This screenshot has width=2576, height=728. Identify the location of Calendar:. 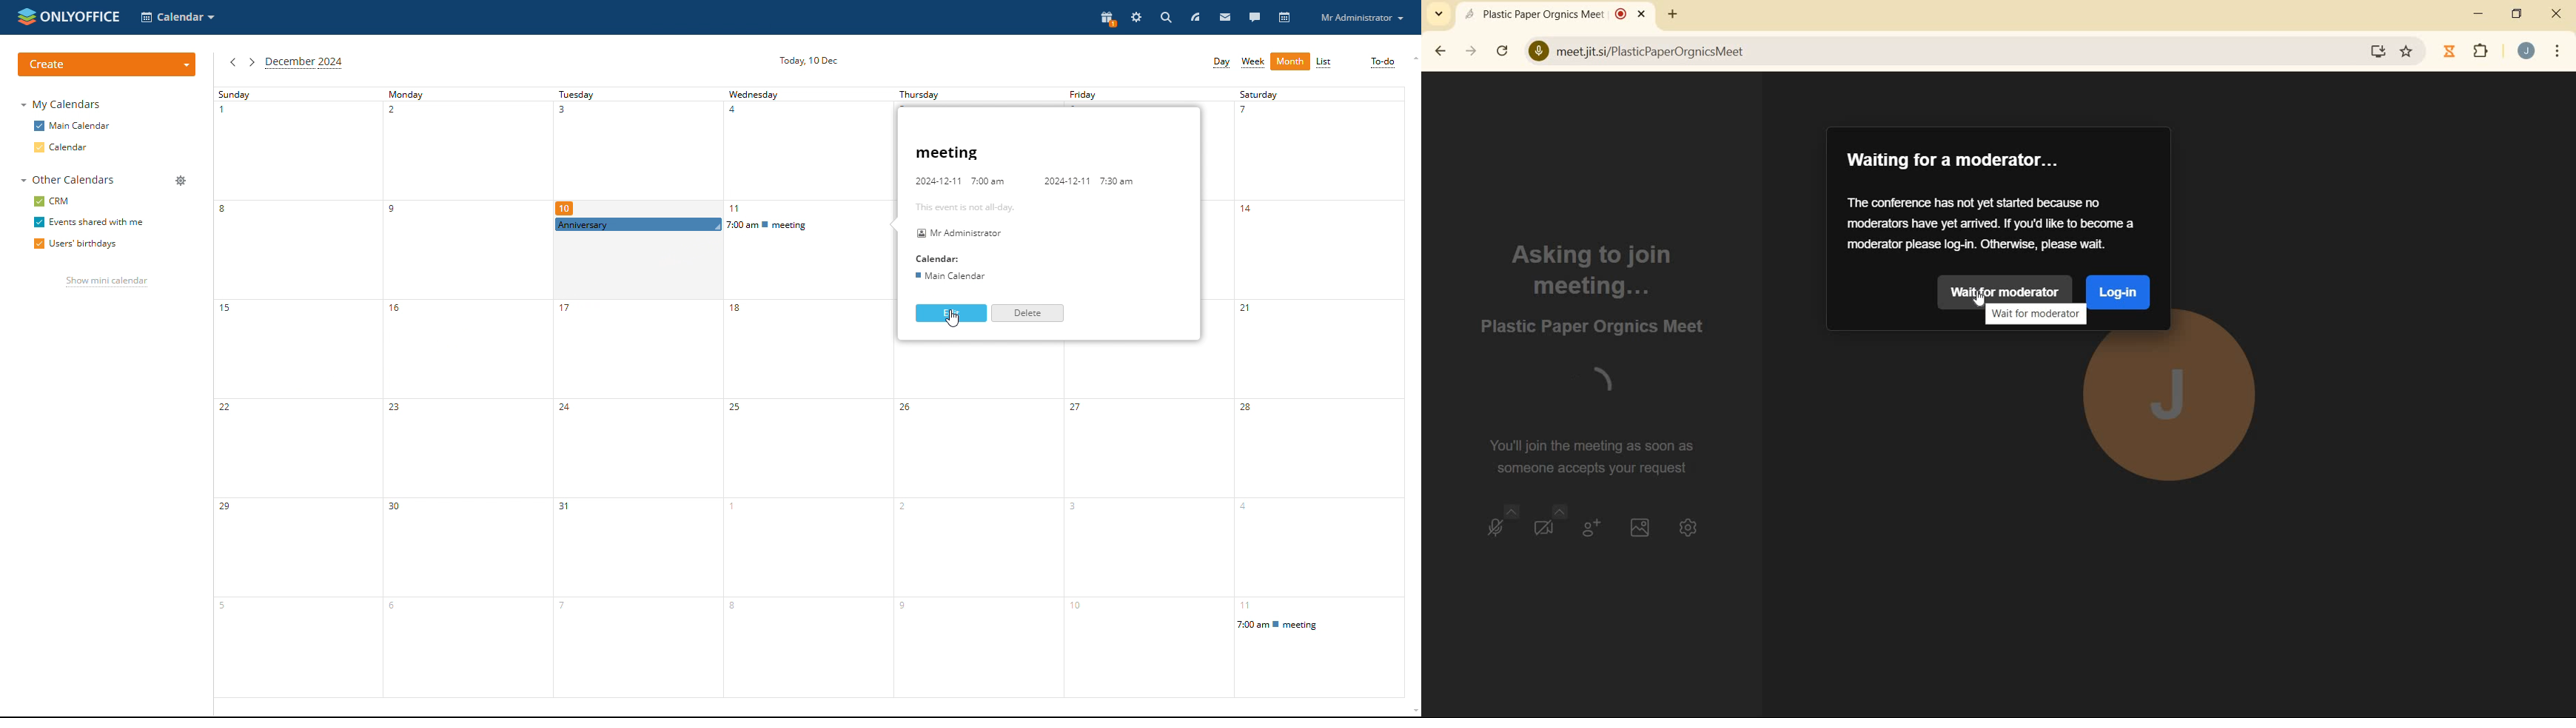
(939, 260).